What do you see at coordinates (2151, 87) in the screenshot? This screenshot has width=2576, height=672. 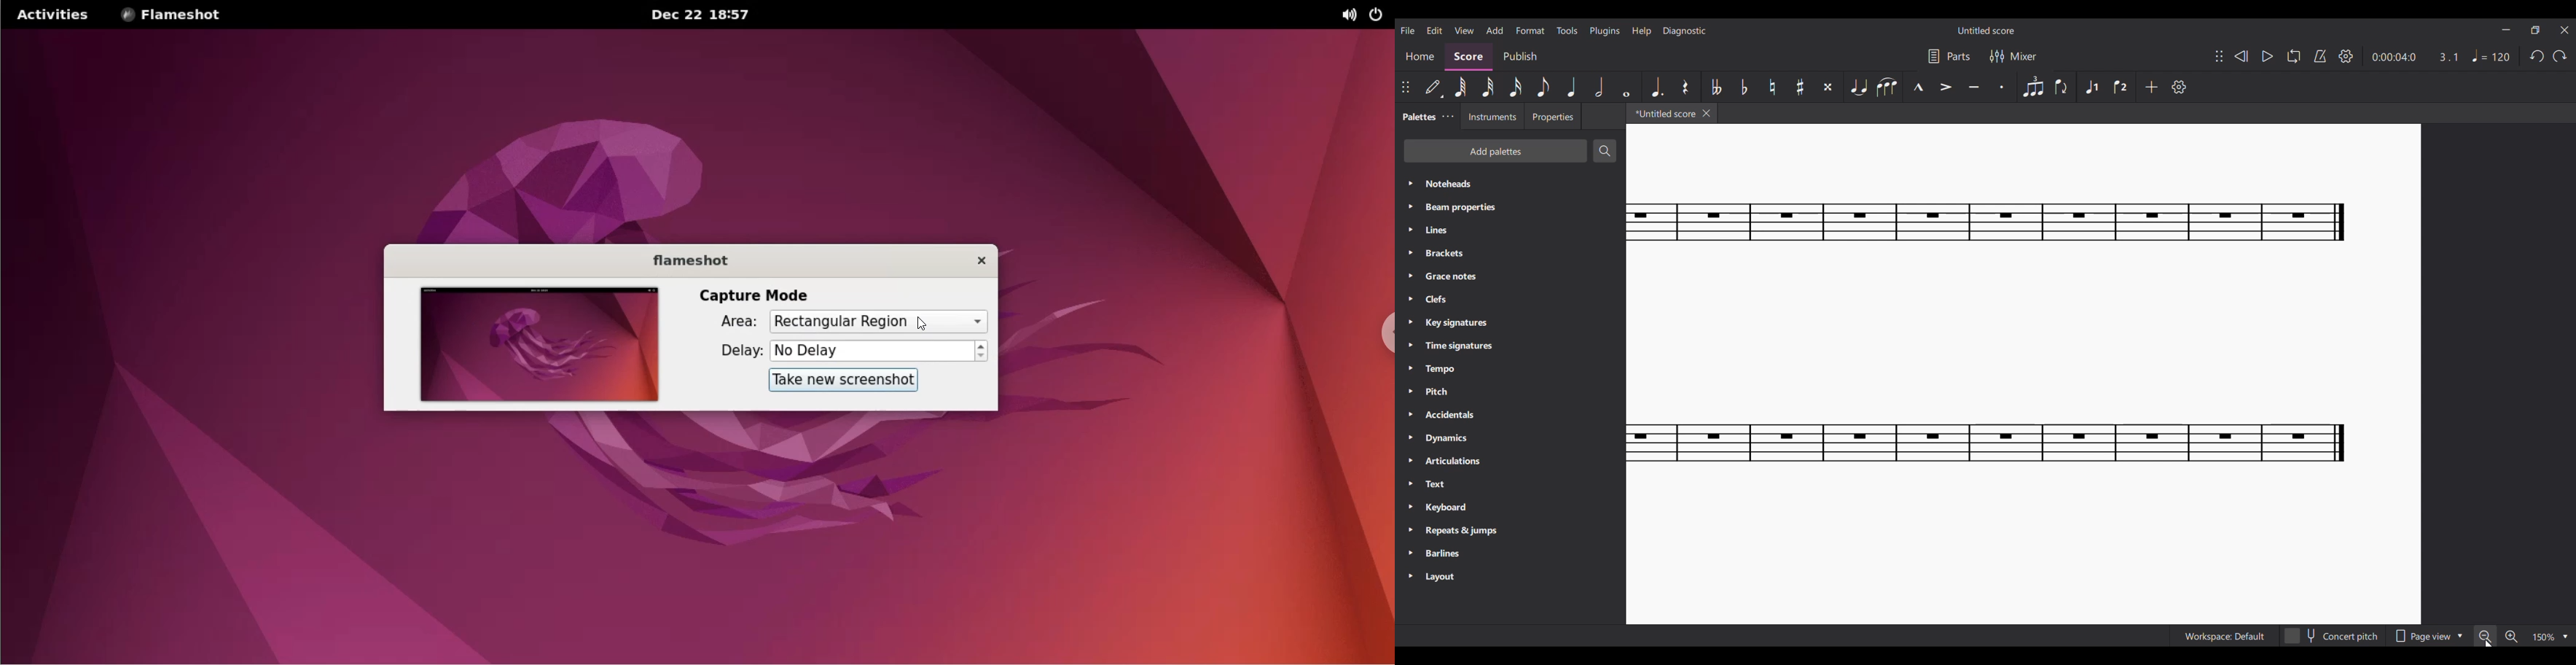 I see `Add` at bounding box center [2151, 87].